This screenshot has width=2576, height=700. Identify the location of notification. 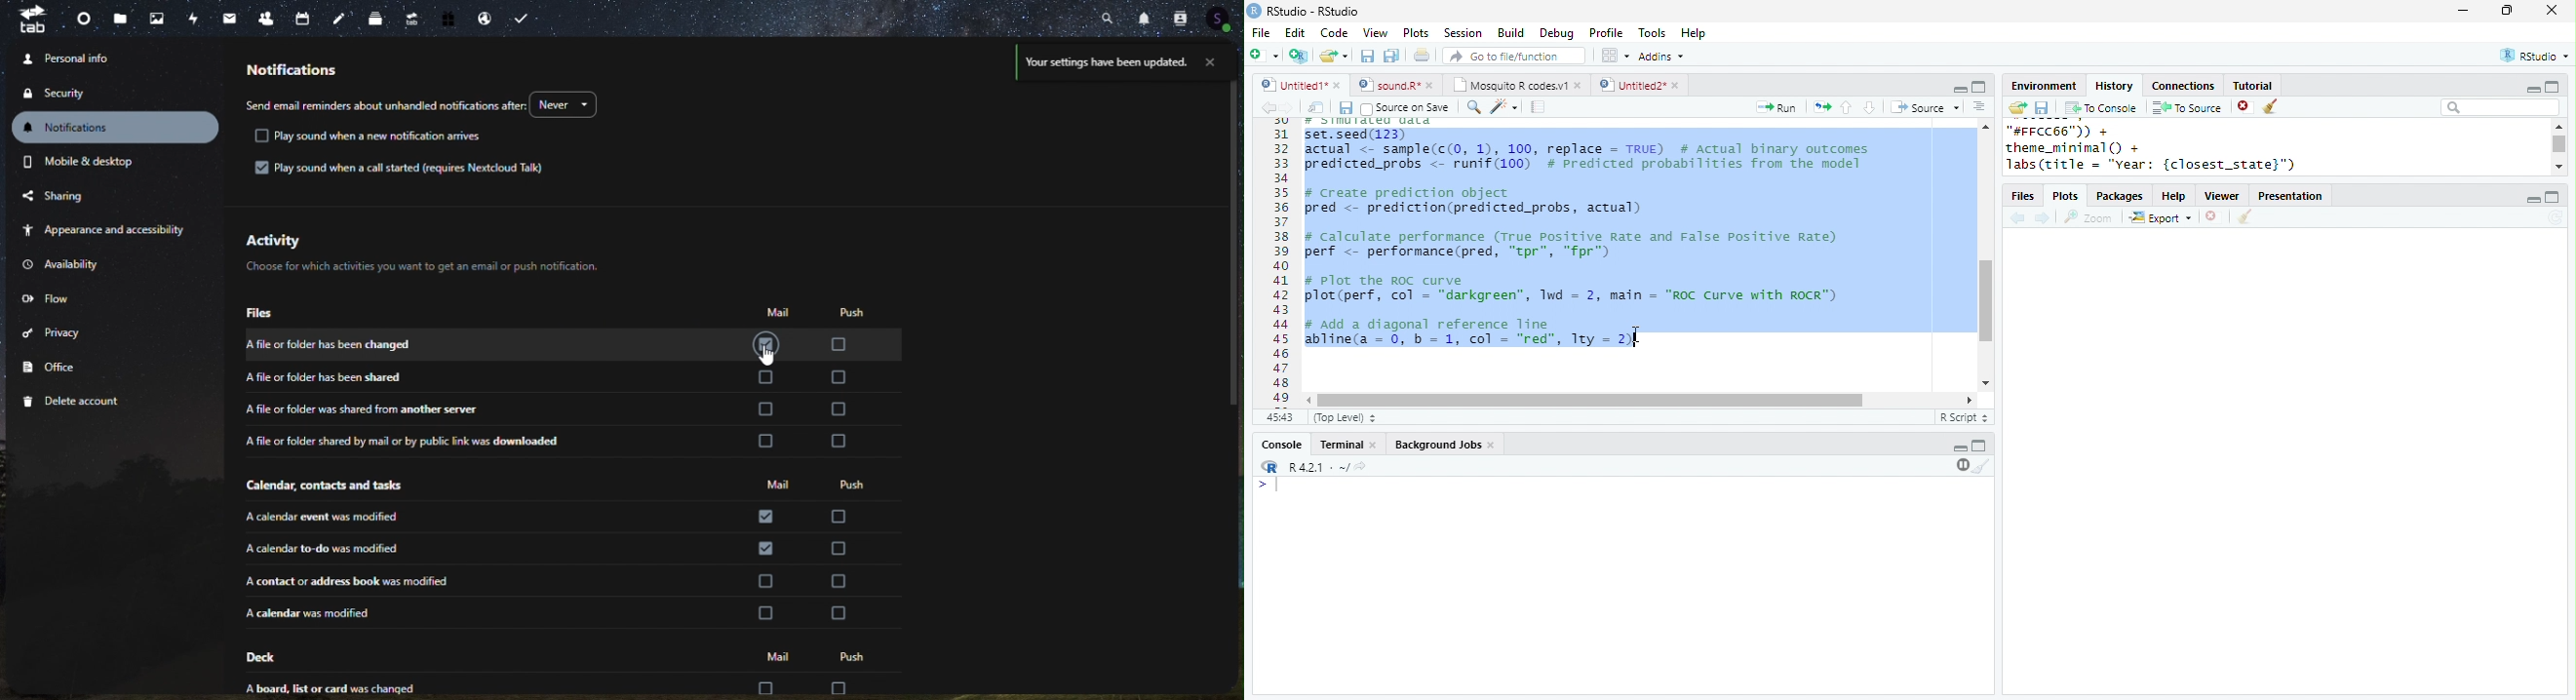
(116, 127).